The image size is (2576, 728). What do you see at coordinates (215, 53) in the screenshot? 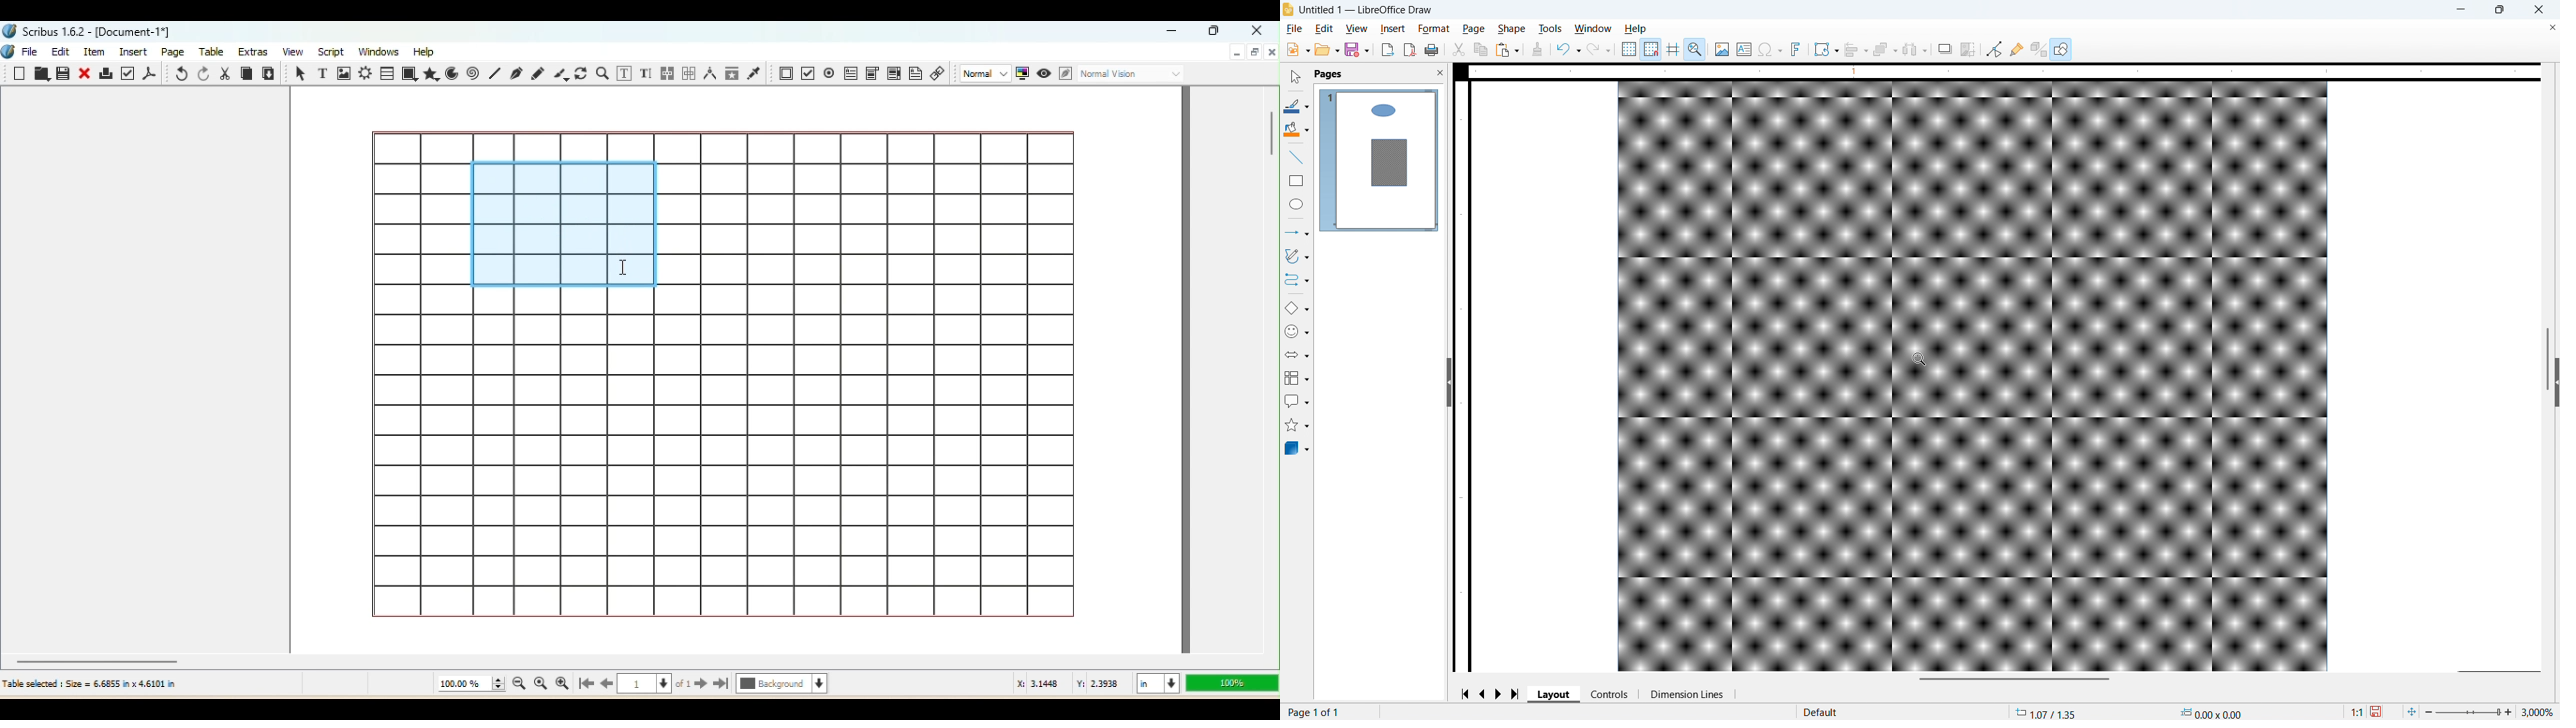
I see `Table` at bounding box center [215, 53].